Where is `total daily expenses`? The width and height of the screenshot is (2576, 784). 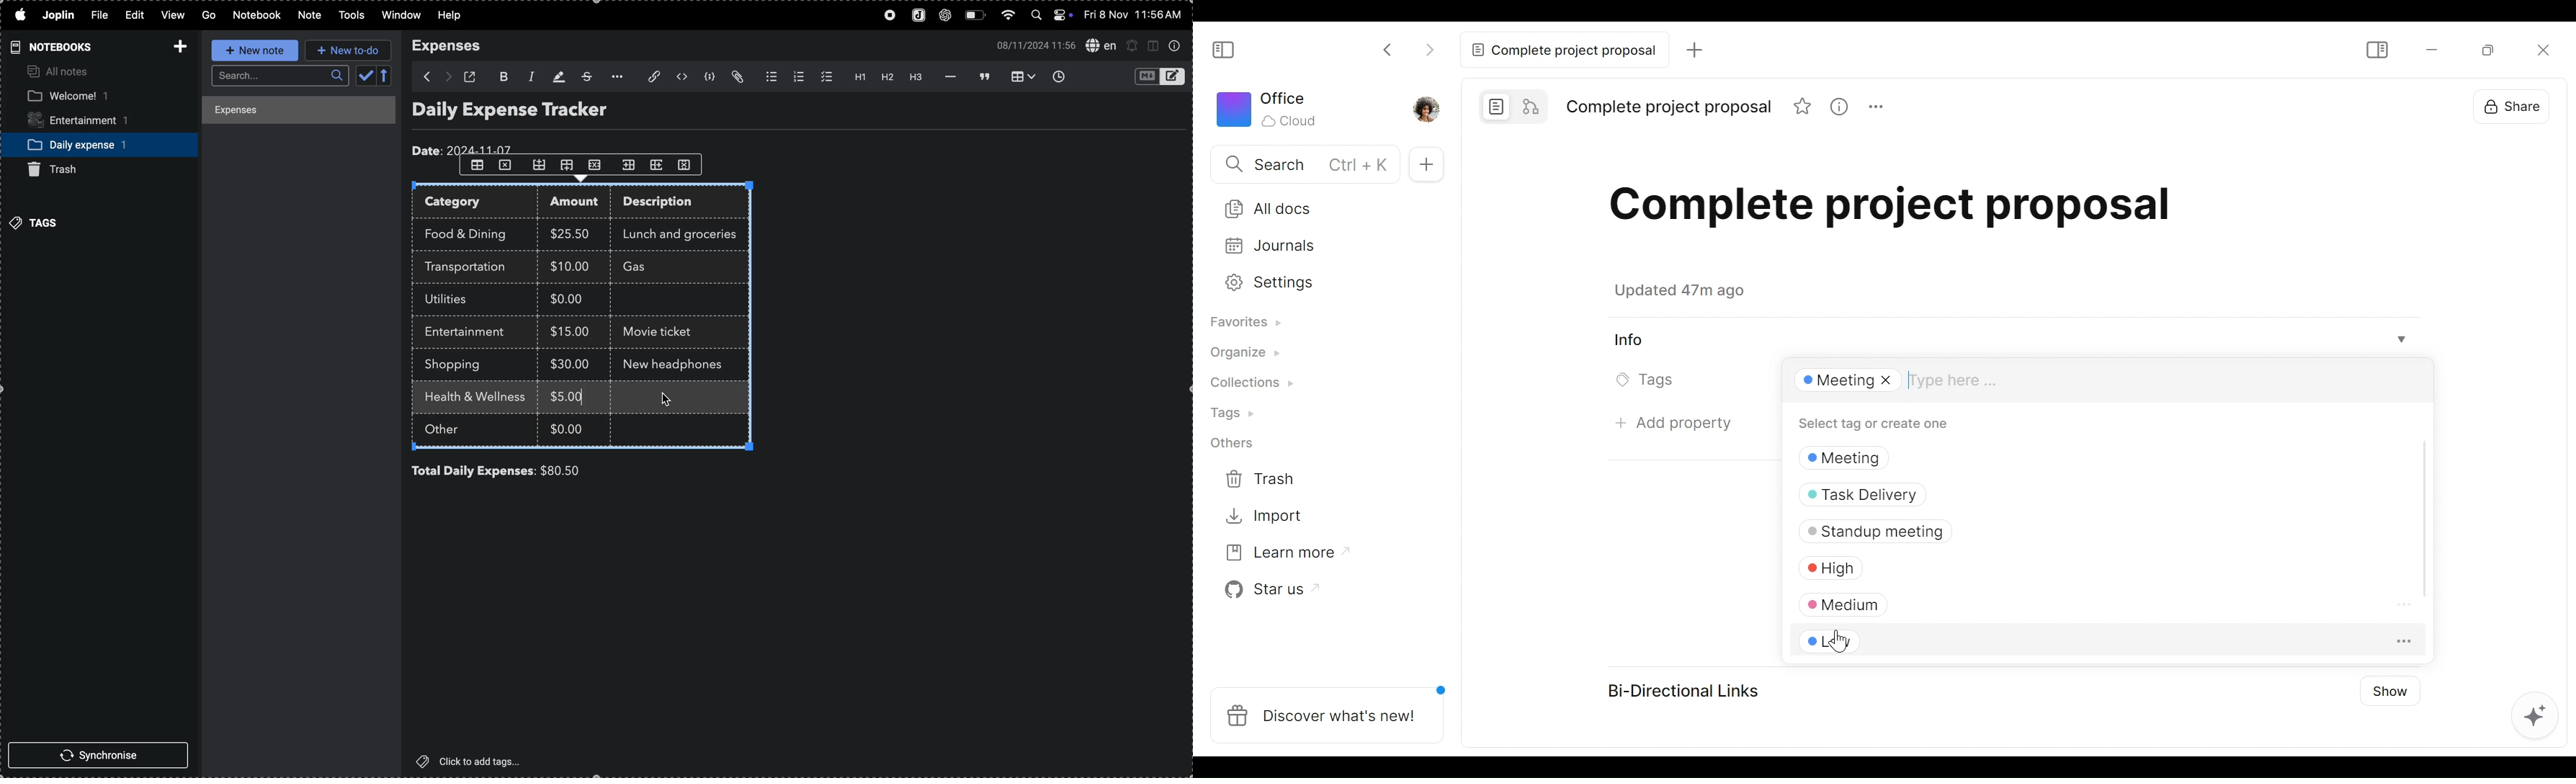
total daily expenses is located at coordinates (474, 471).